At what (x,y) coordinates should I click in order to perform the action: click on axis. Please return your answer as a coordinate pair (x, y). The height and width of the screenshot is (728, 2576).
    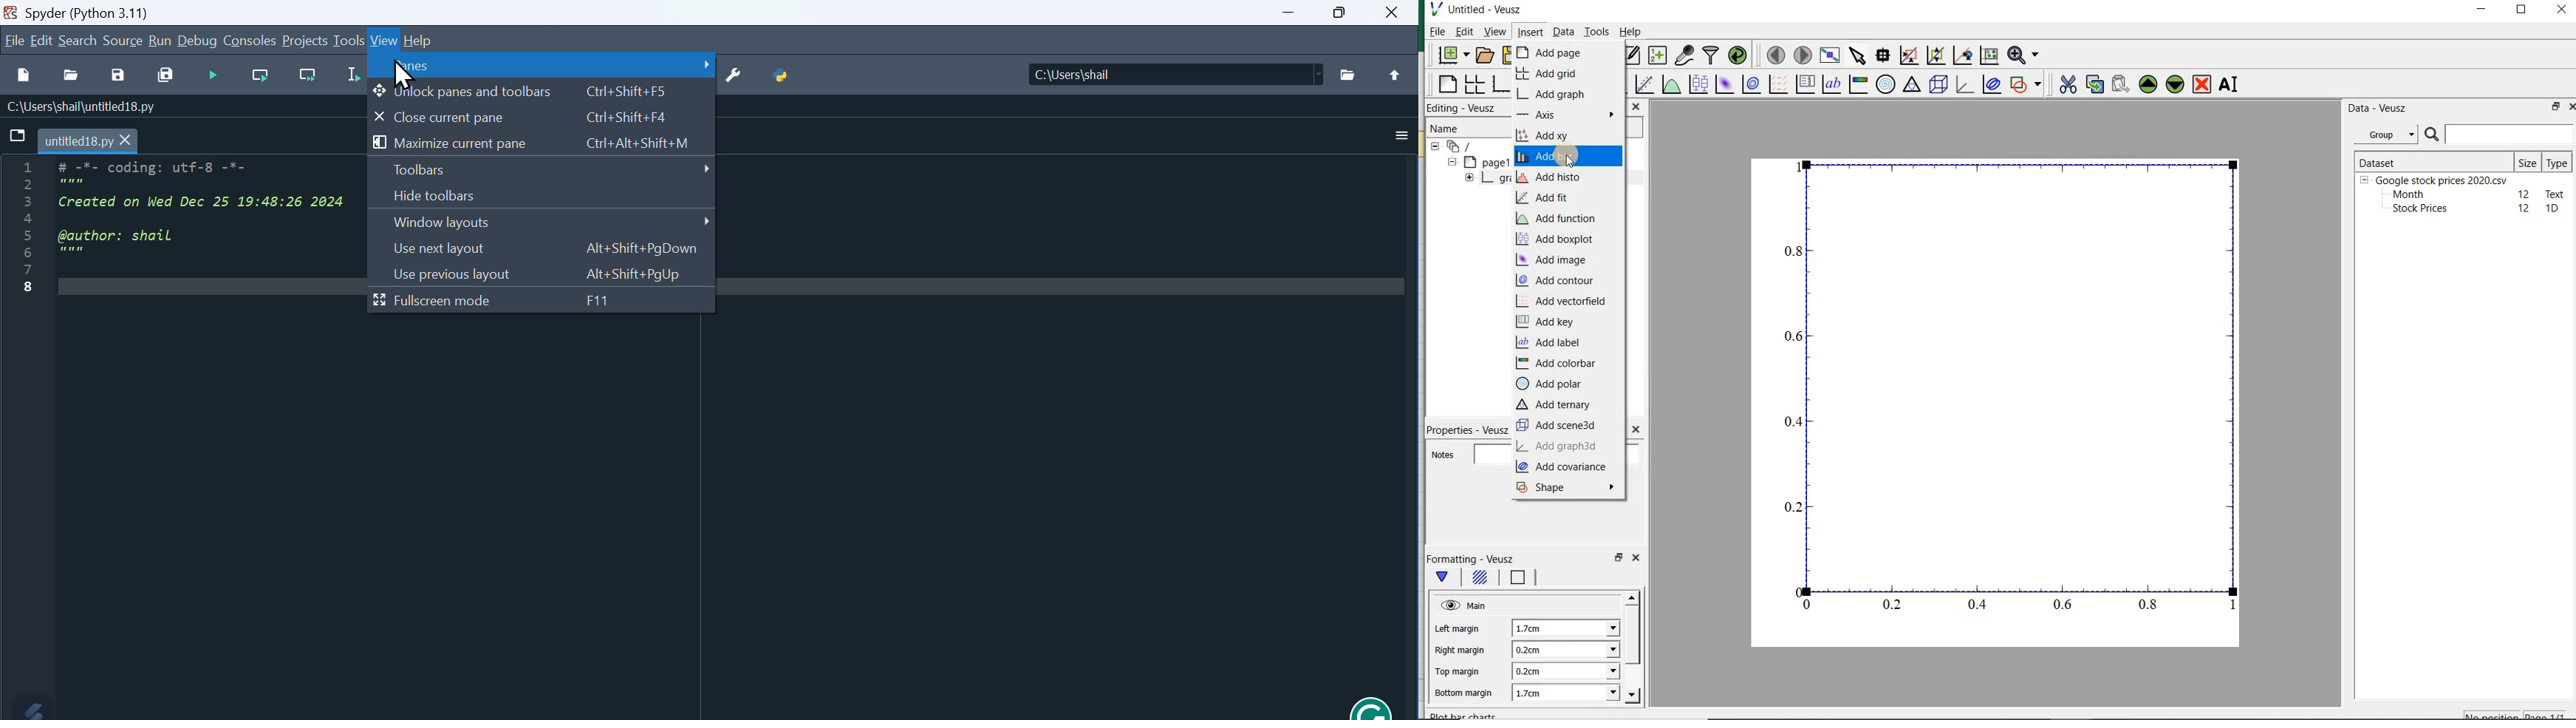
    Looking at the image, I should click on (1567, 114).